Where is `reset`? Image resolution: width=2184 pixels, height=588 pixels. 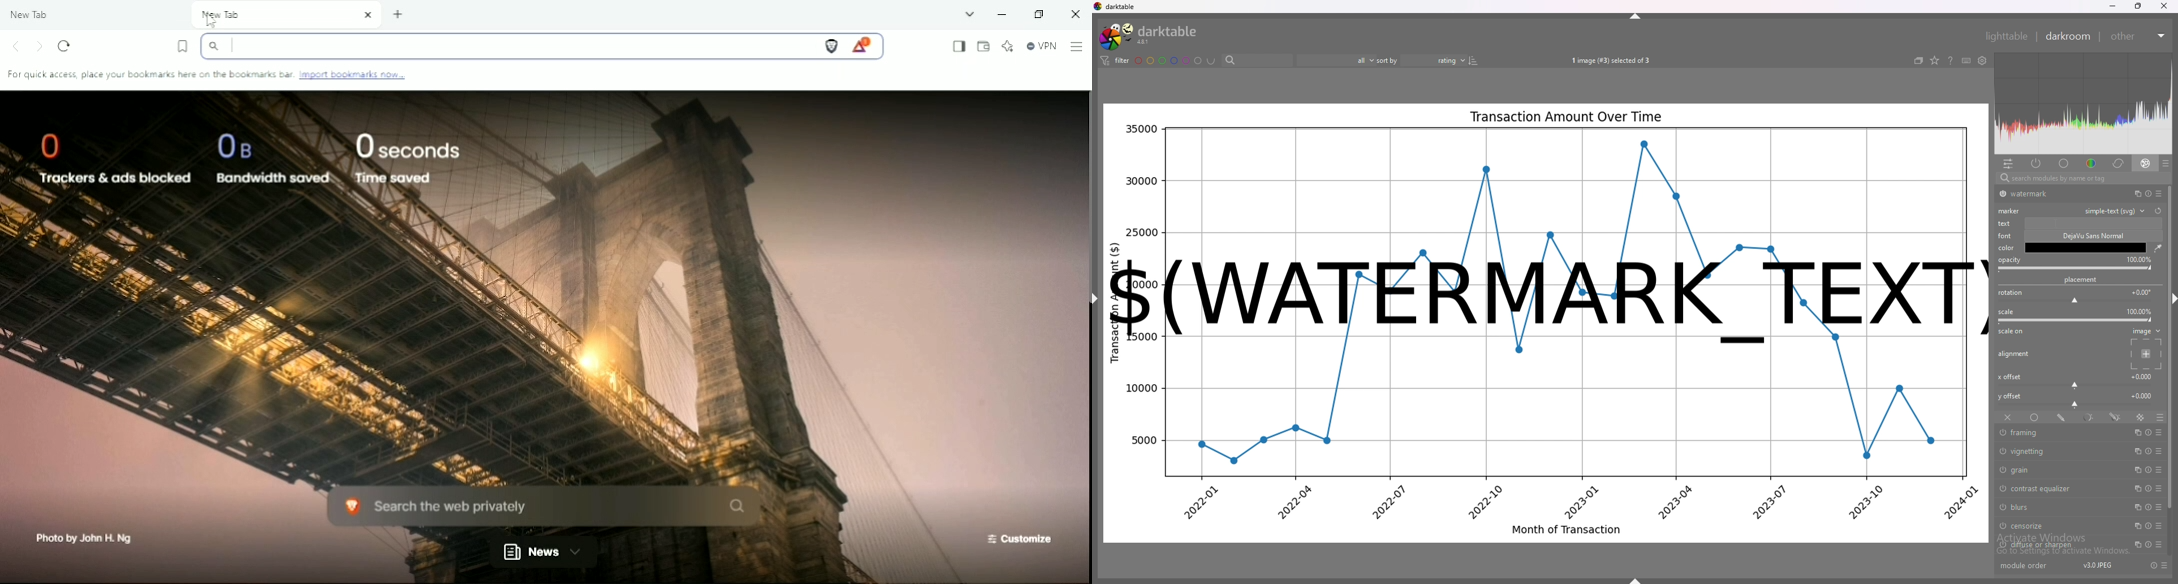 reset is located at coordinates (2148, 470).